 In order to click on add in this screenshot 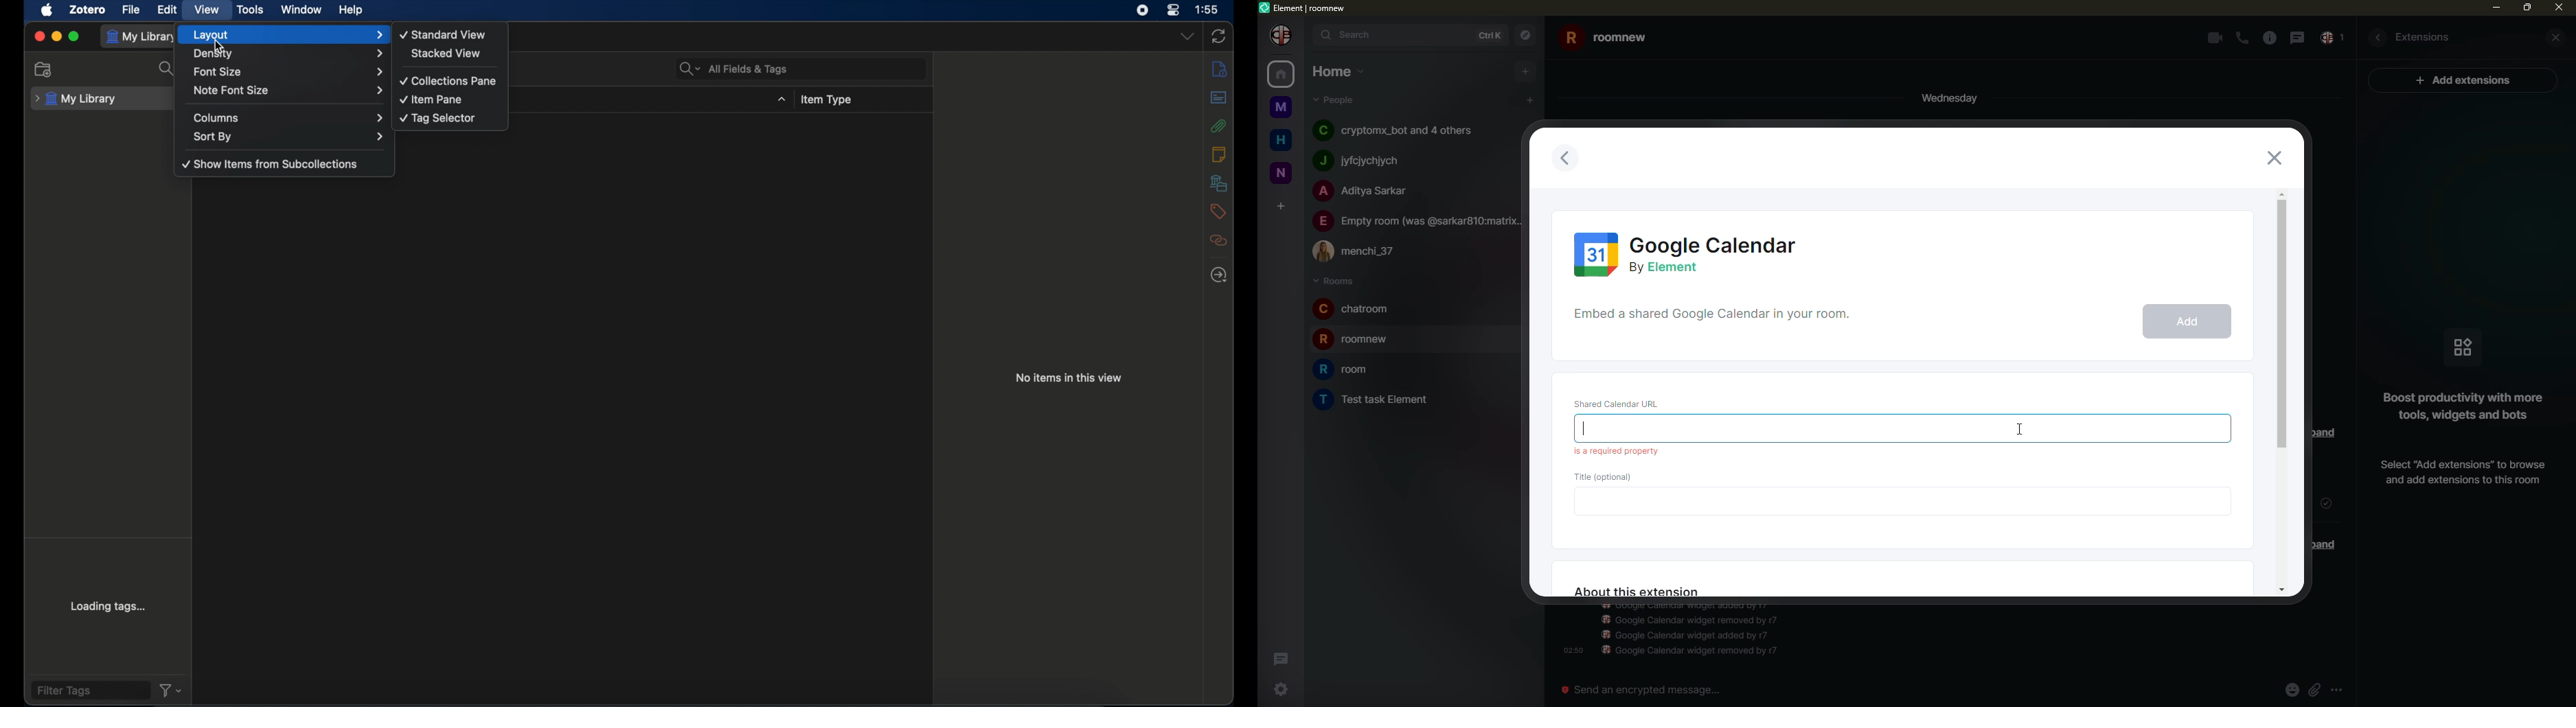, I will do `click(1281, 206)`.